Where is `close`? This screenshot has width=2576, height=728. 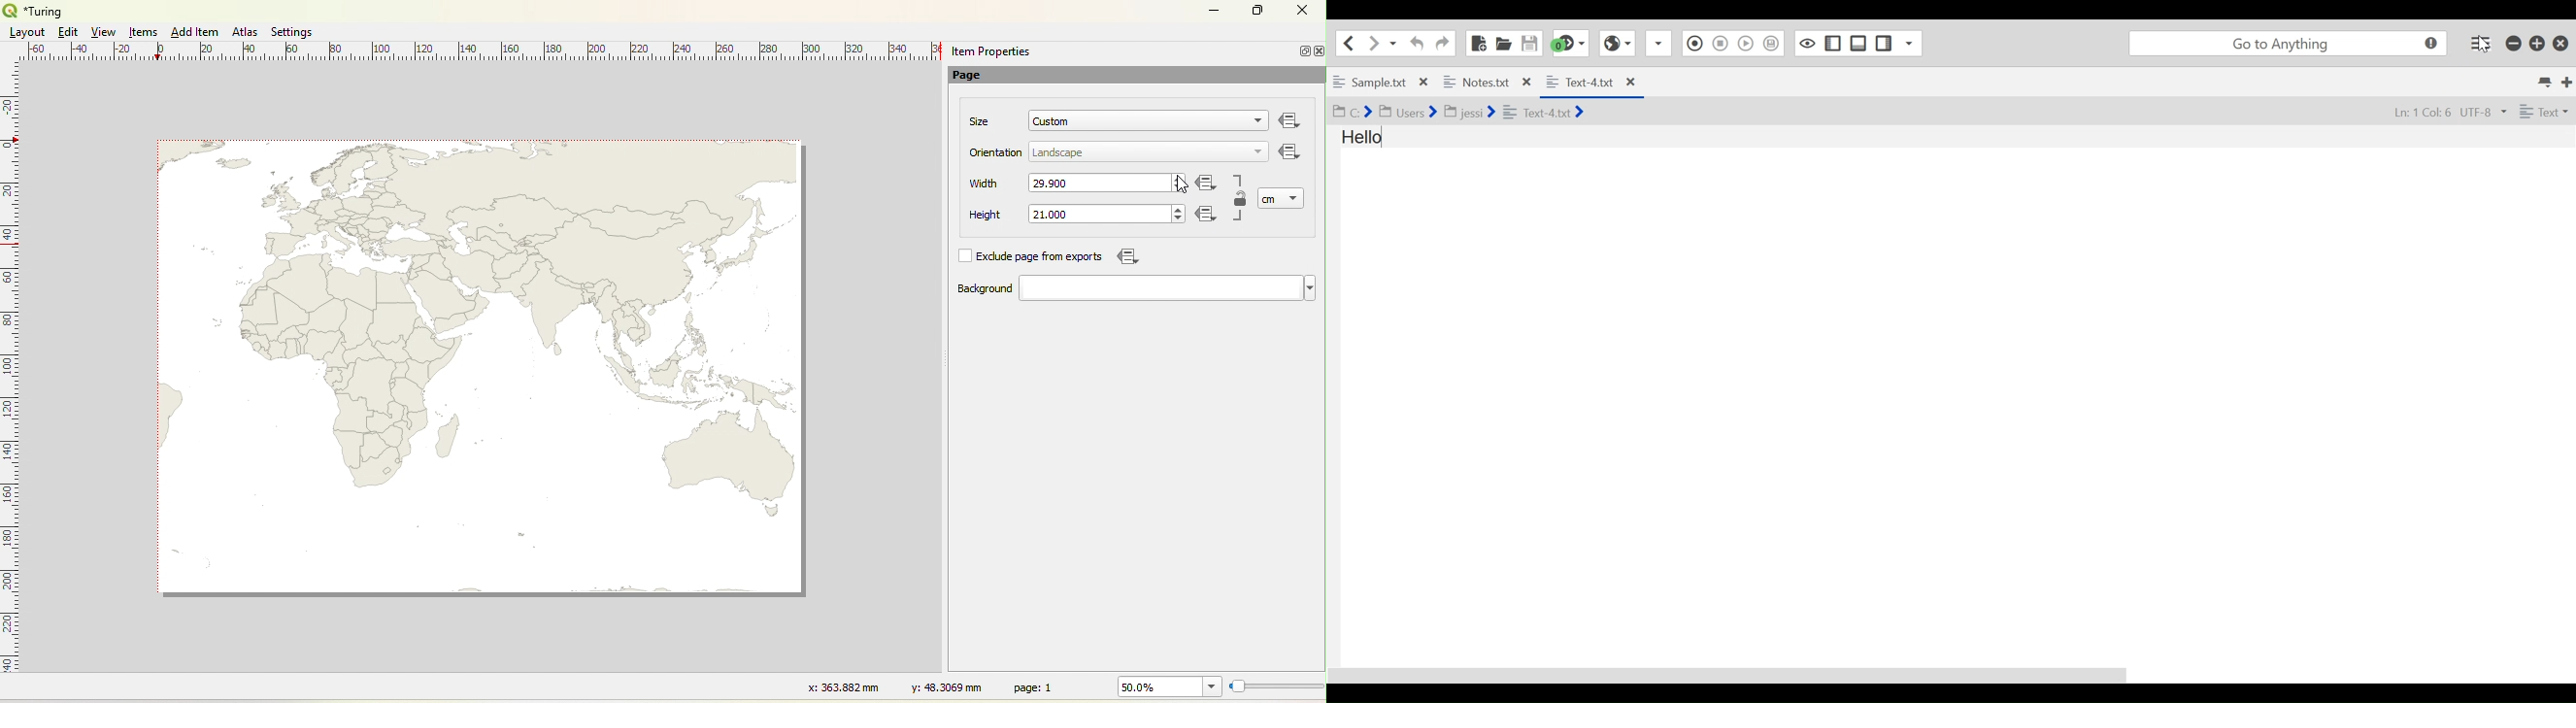 close is located at coordinates (1318, 51).